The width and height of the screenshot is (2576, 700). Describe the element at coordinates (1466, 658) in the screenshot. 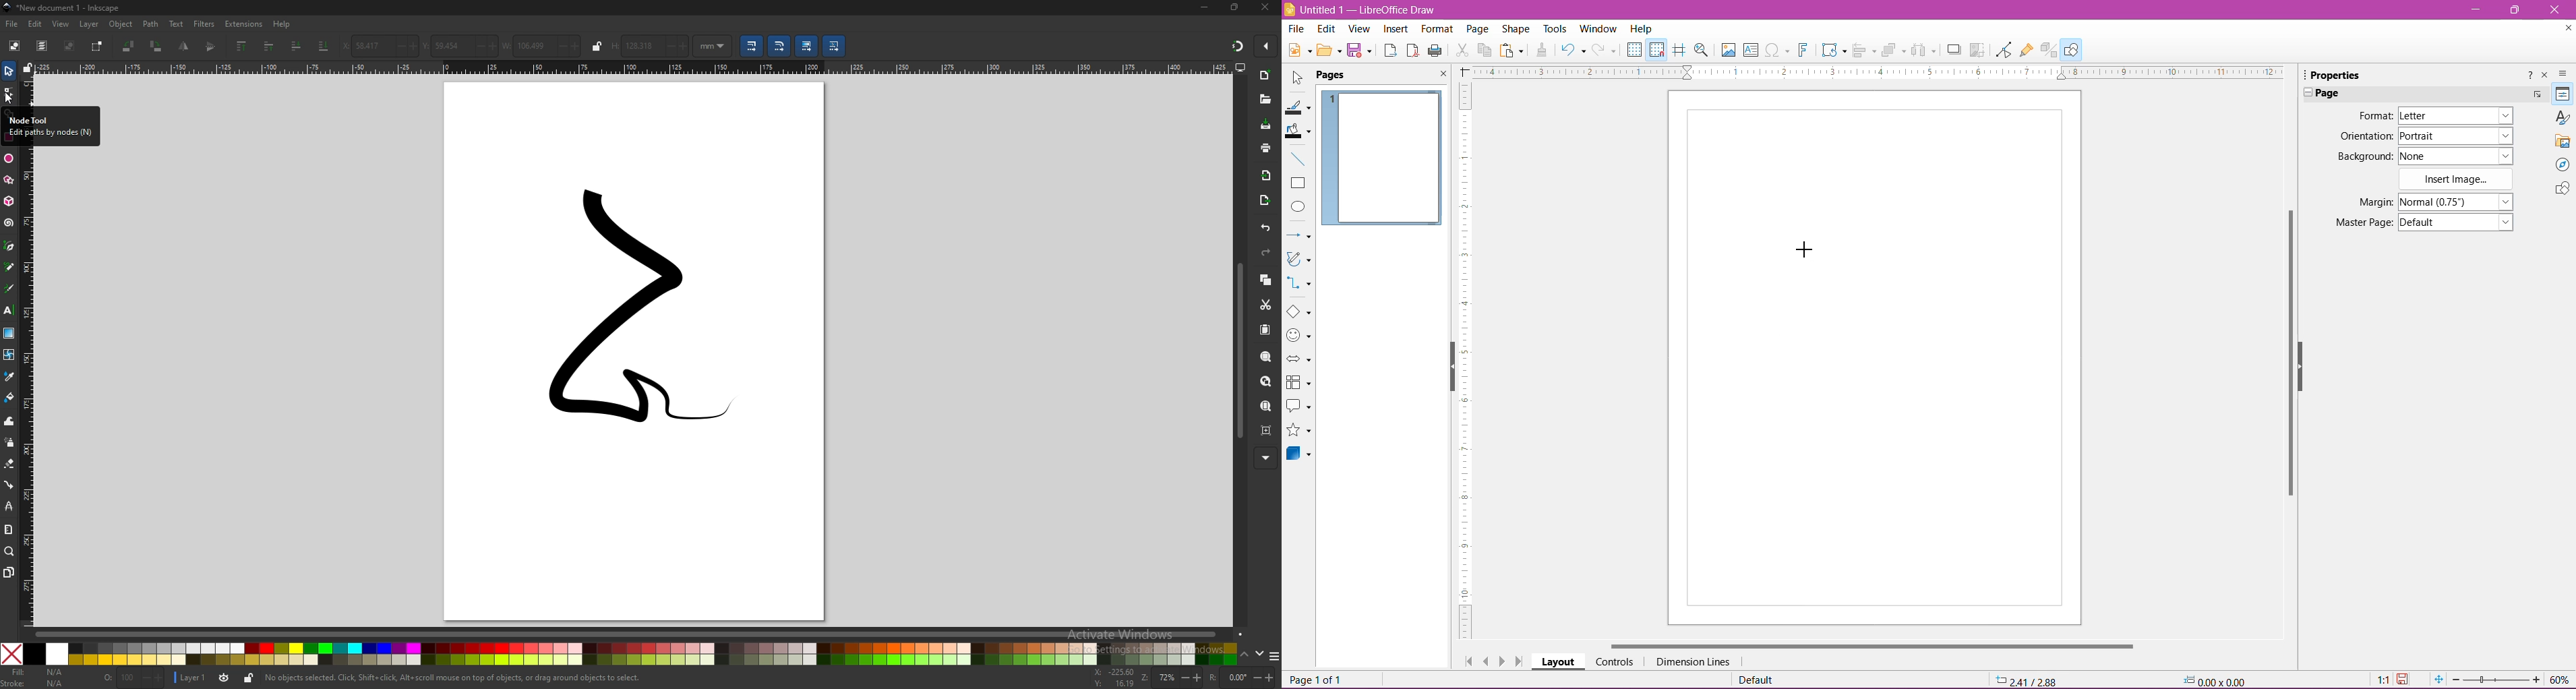

I see `Scroll to first page` at that location.